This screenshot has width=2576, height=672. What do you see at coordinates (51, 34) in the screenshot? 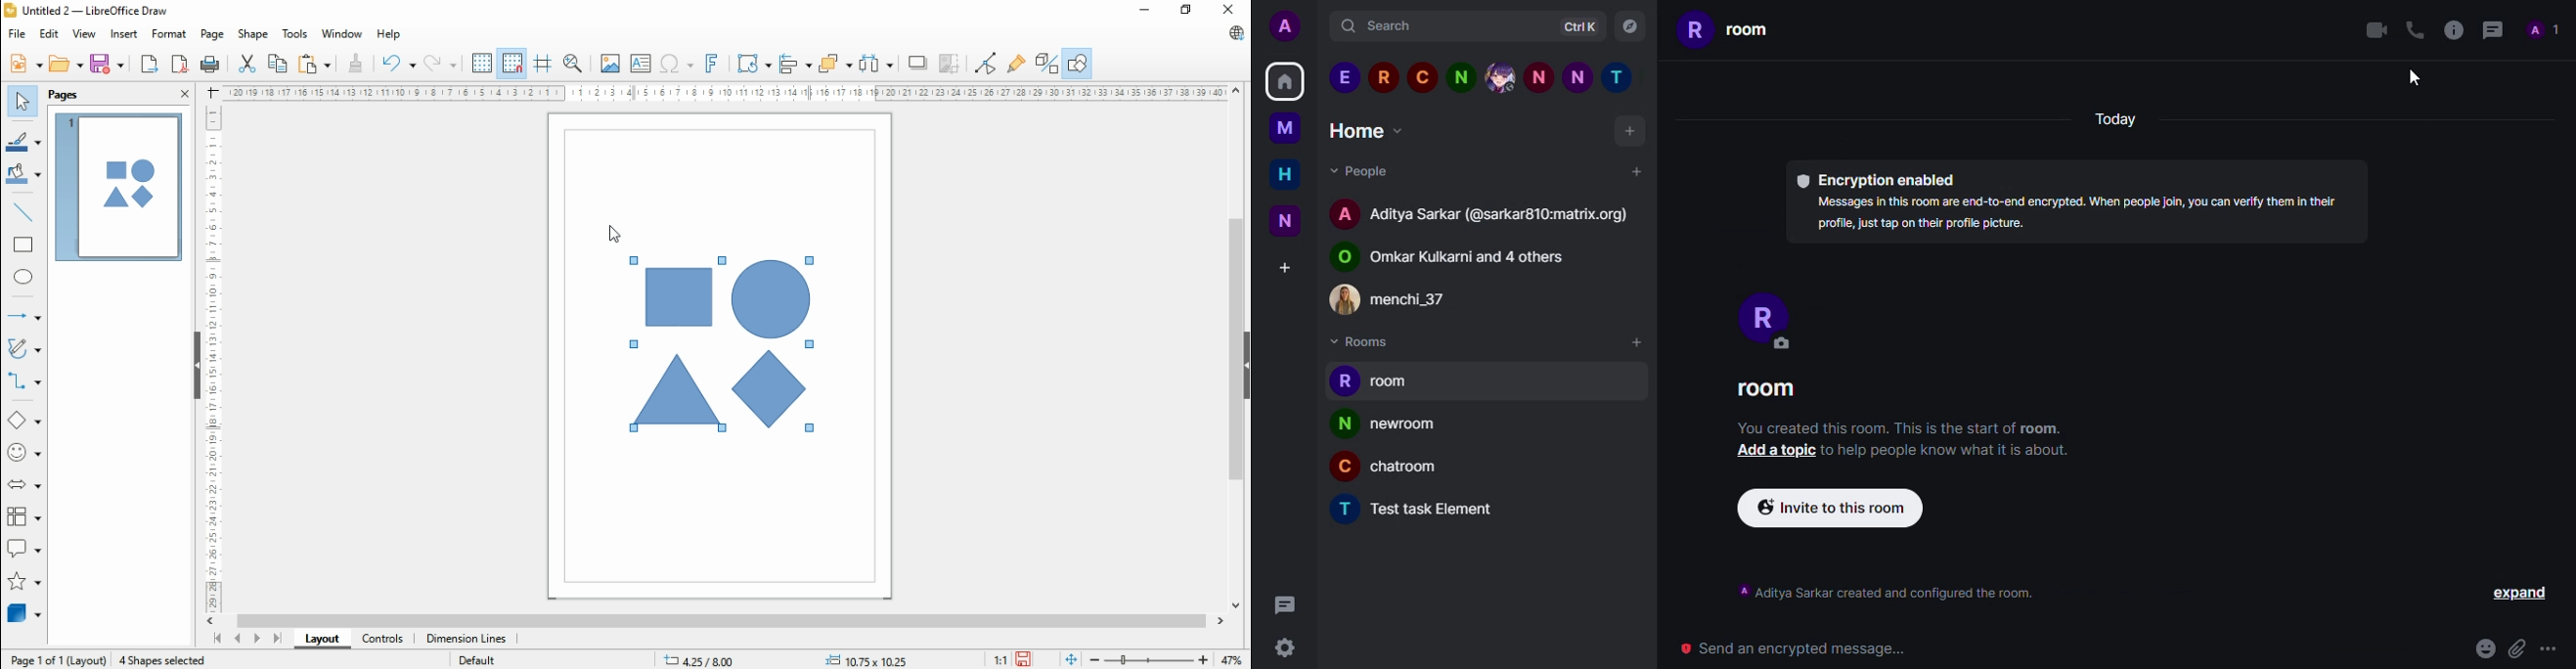
I see `edit` at bounding box center [51, 34].